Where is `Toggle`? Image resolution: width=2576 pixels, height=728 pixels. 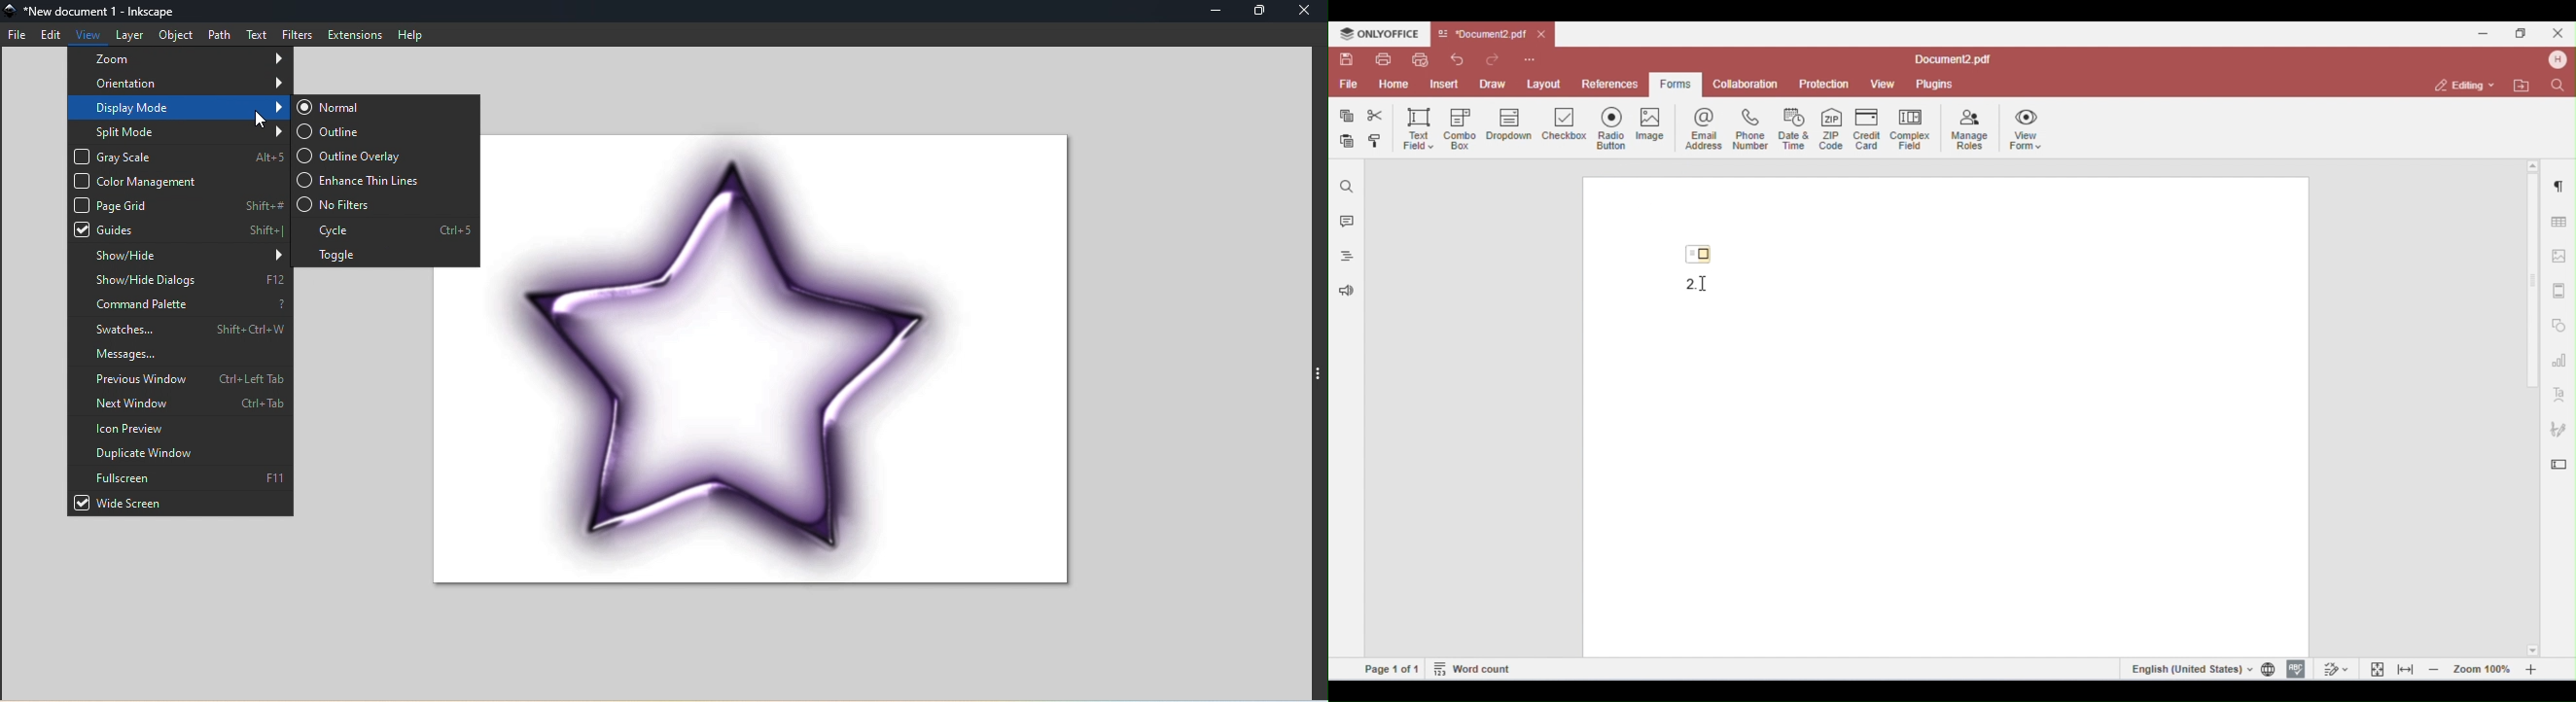 Toggle is located at coordinates (386, 255).